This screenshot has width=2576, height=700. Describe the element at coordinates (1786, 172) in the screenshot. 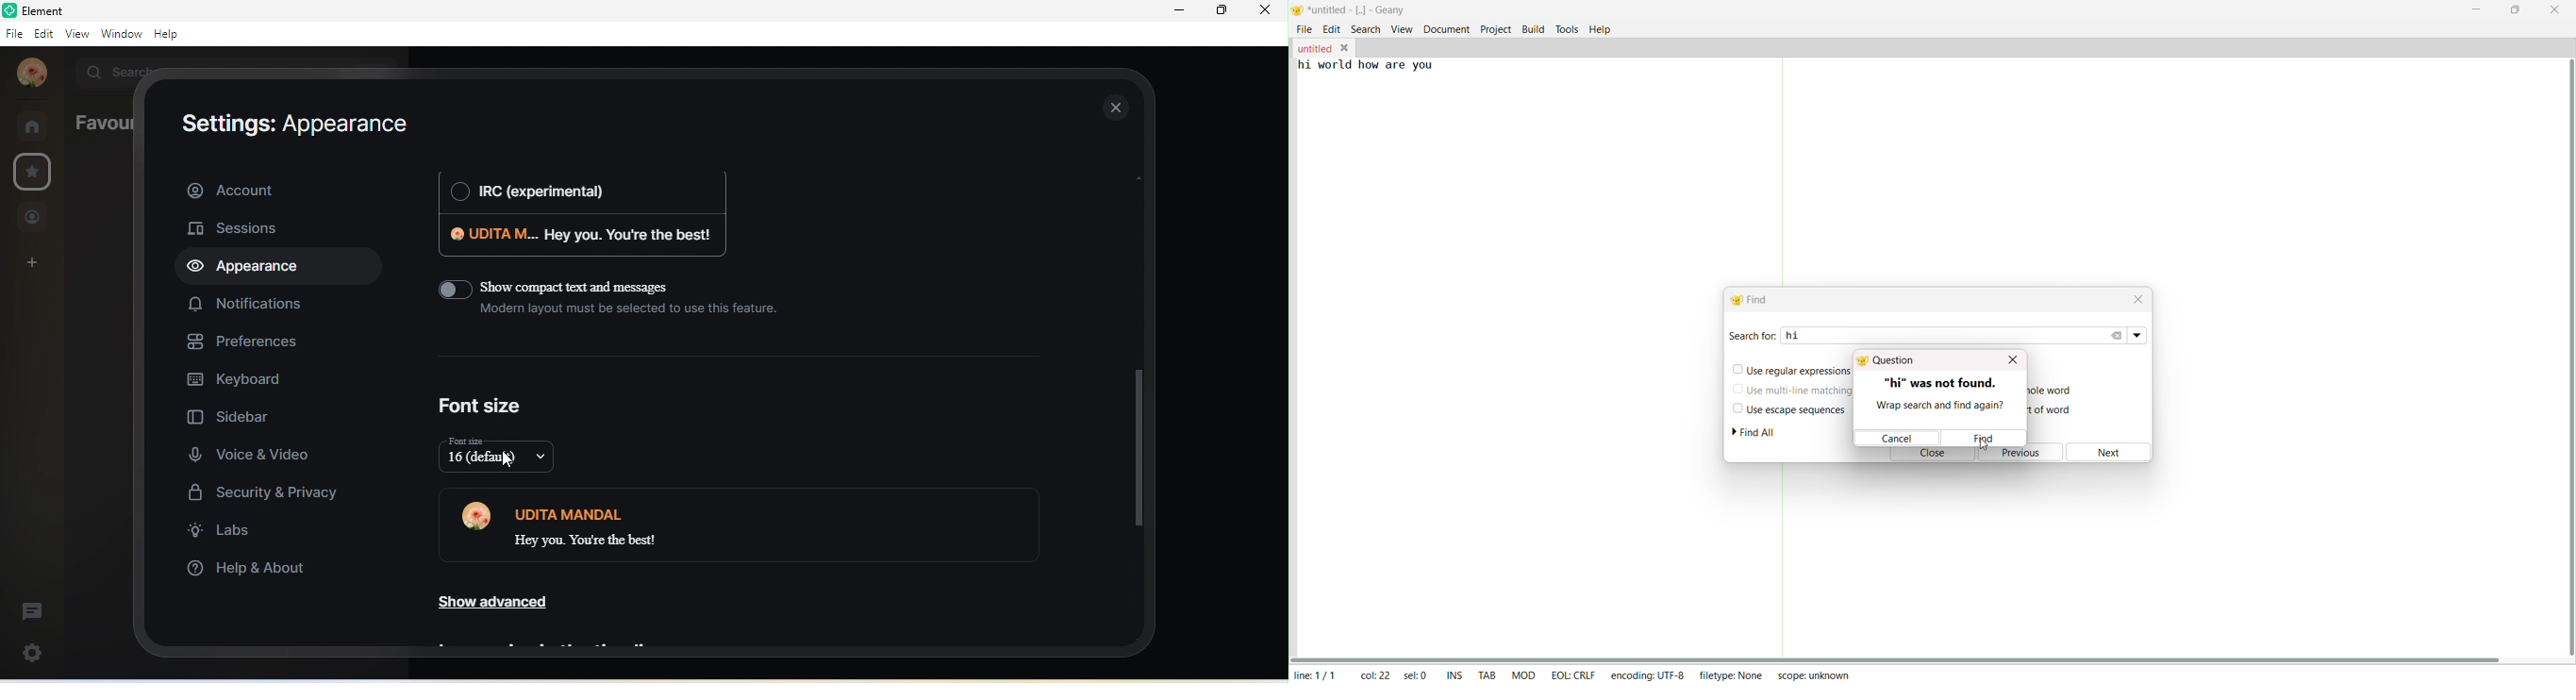

I see `separator` at that location.